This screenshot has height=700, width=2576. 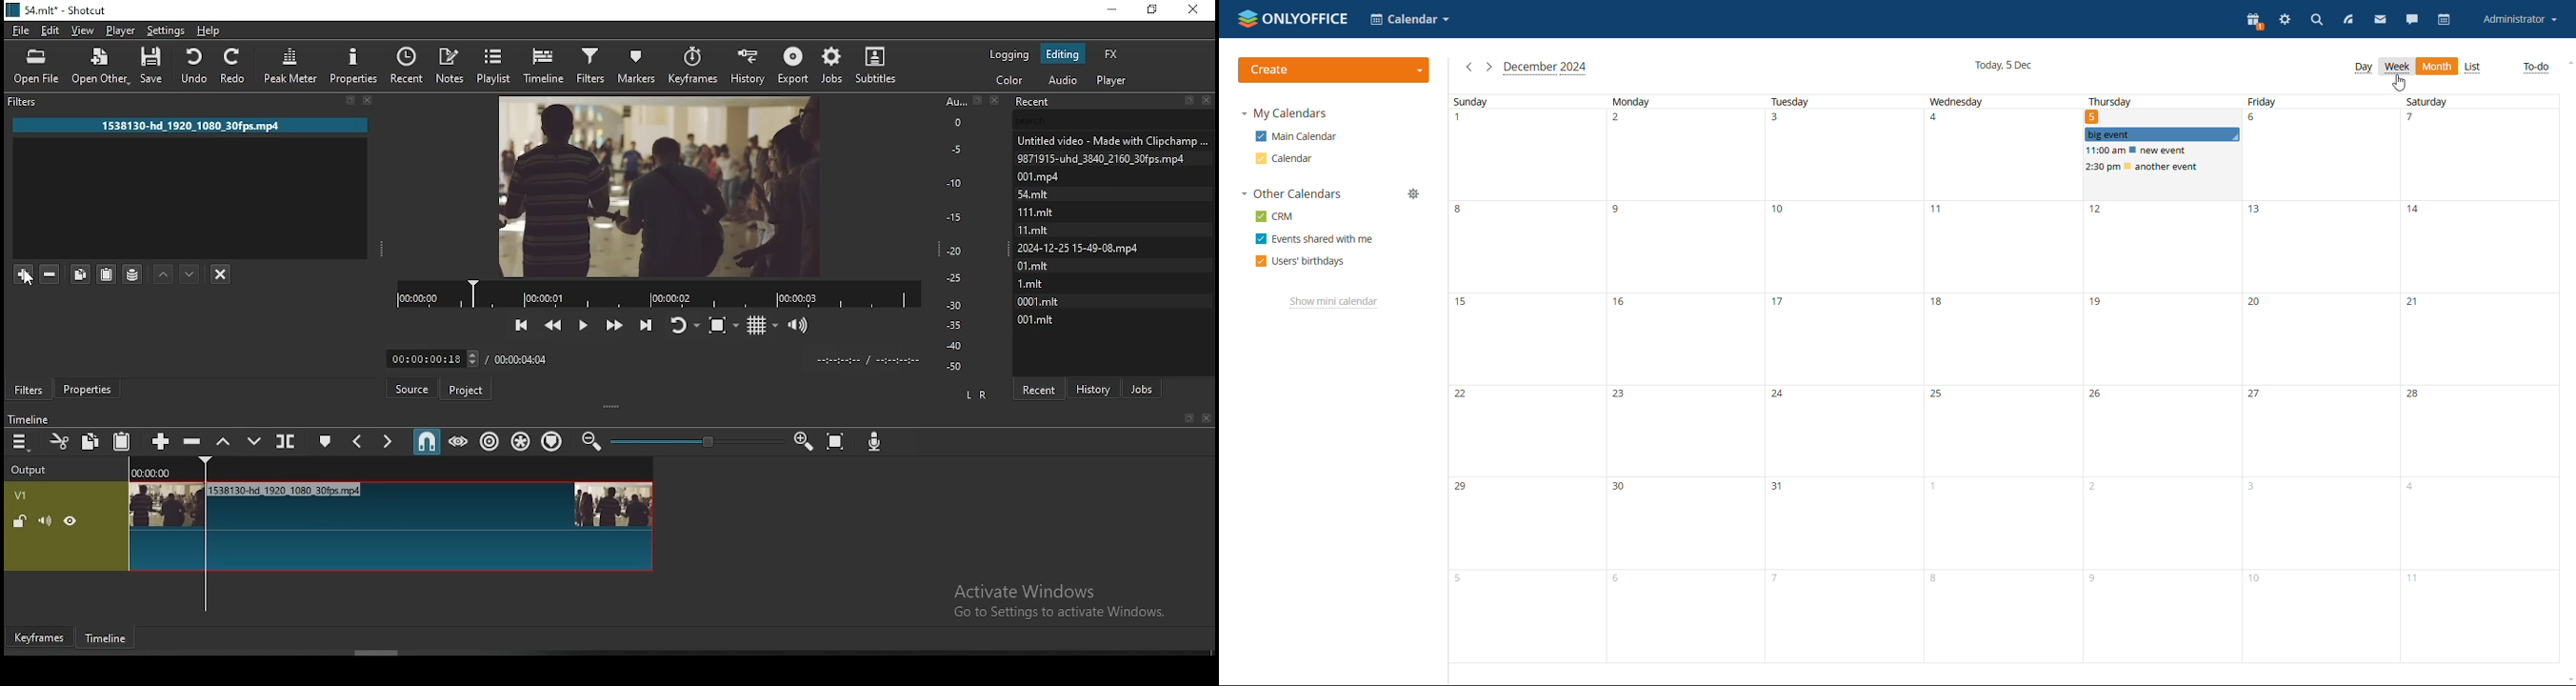 What do you see at coordinates (288, 63) in the screenshot?
I see `peak meter` at bounding box center [288, 63].